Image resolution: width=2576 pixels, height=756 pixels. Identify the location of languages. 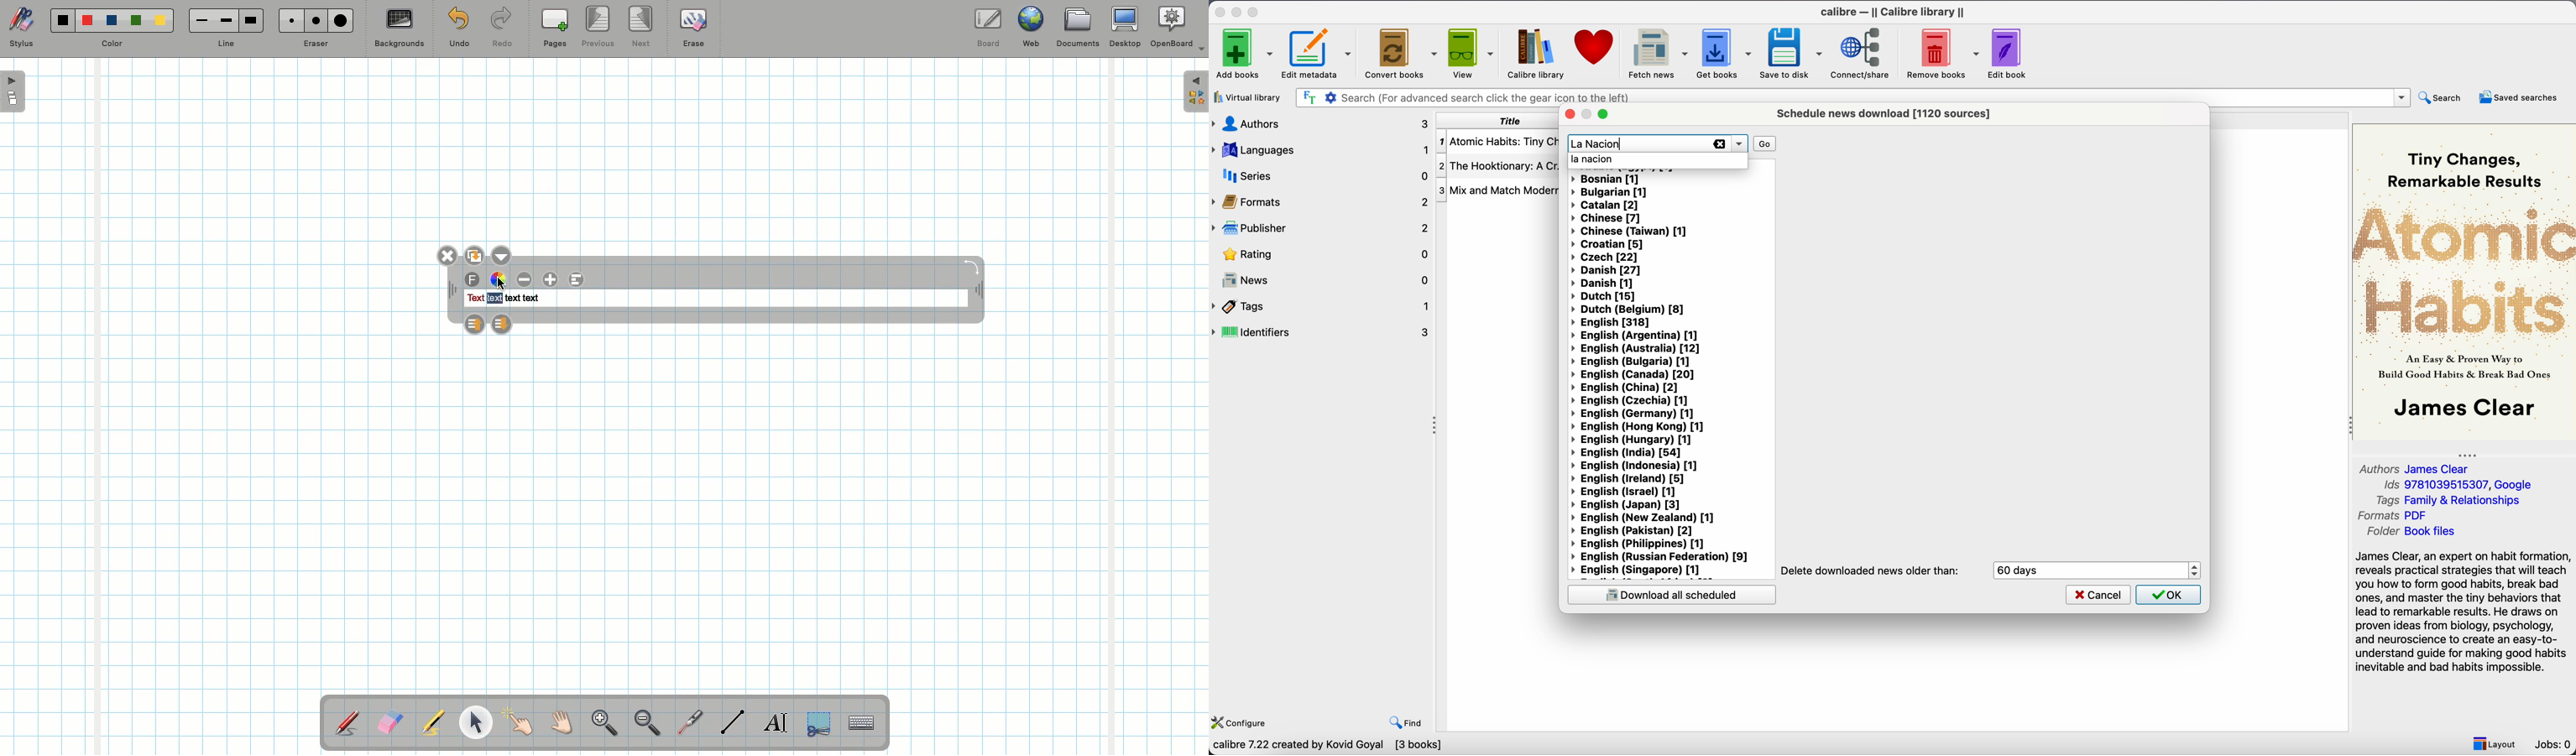
(1321, 150).